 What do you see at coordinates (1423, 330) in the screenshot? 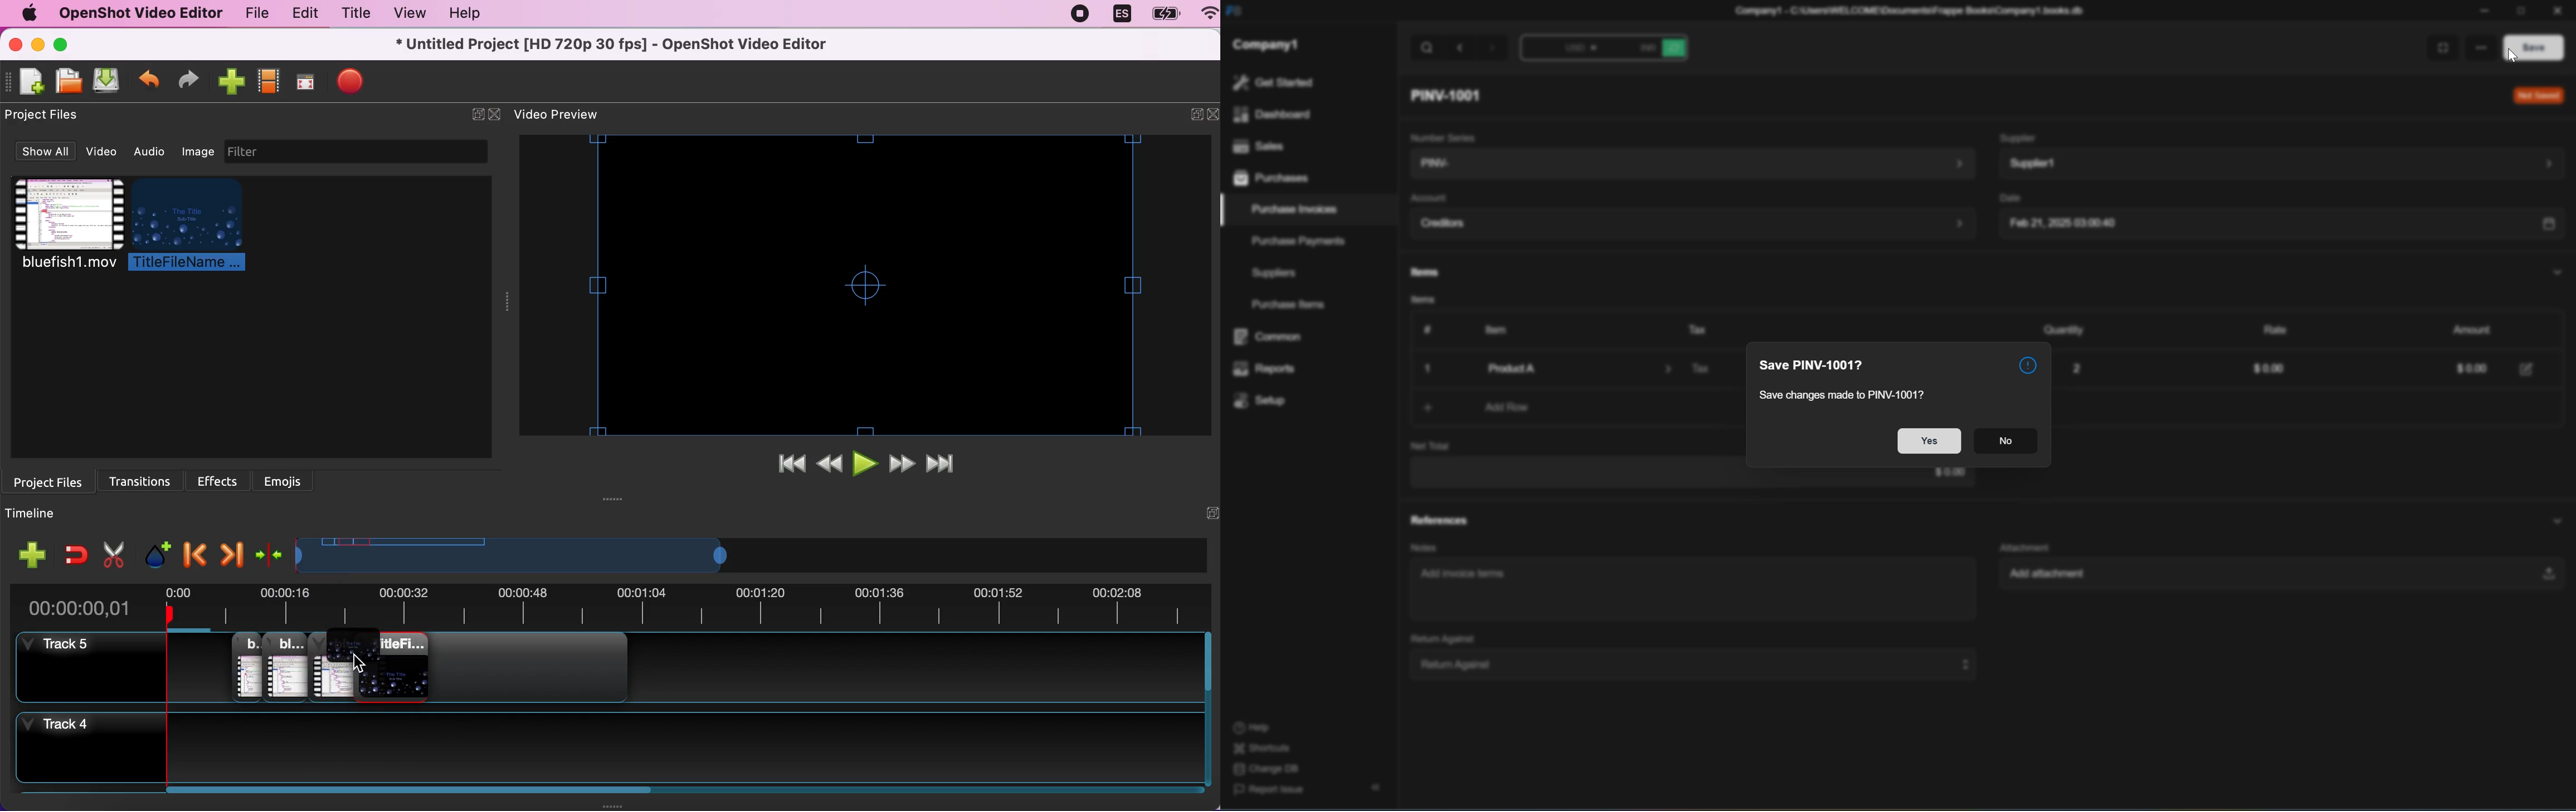
I see `` at bounding box center [1423, 330].